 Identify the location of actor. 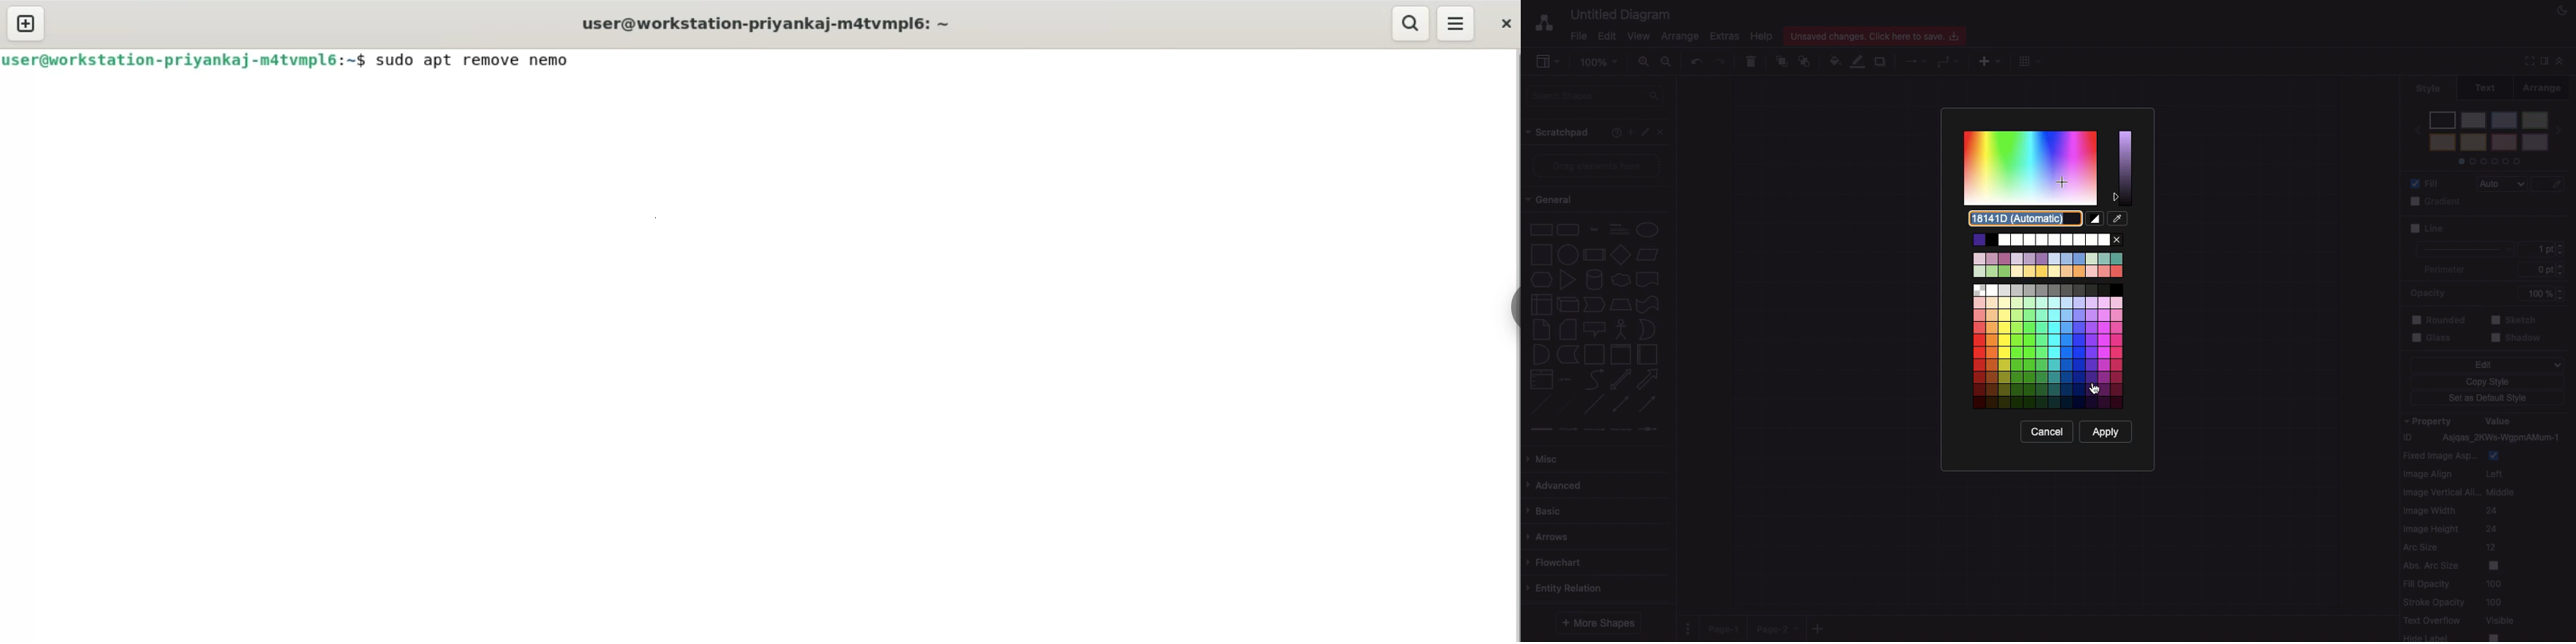
(1621, 328).